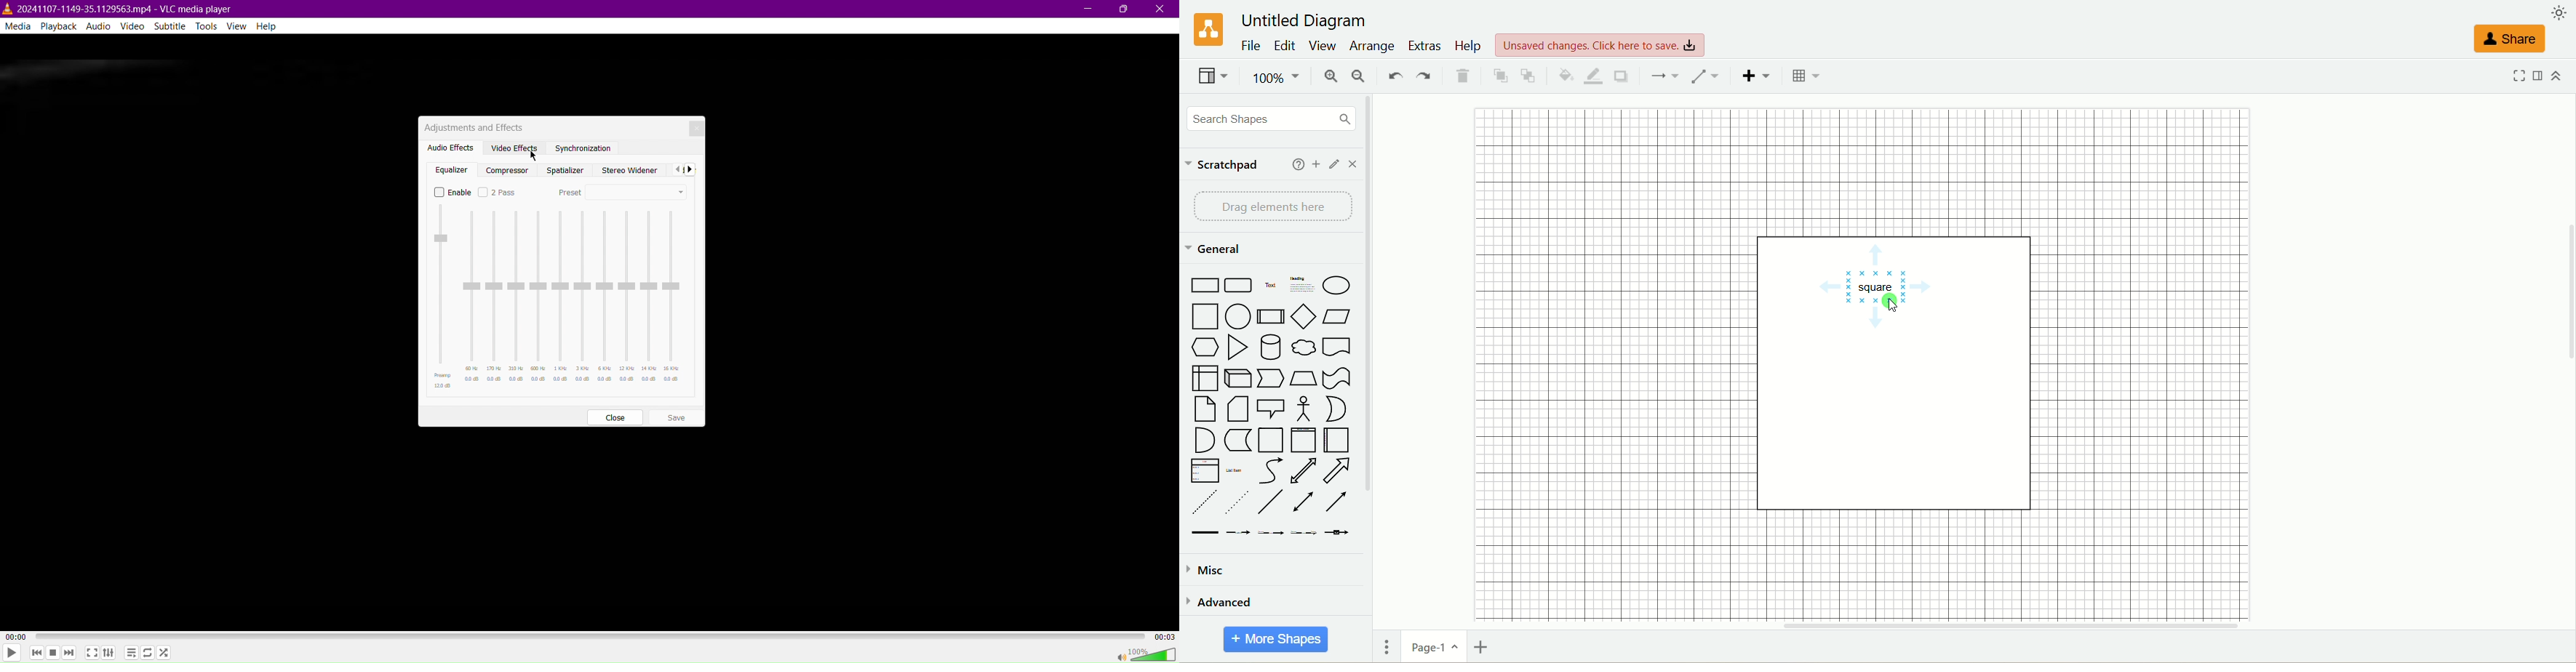 The image size is (2576, 672). What do you see at coordinates (1377, 355) in the screenshot?
I see `vertical scroll bar` at bounding box center [1377, 355].